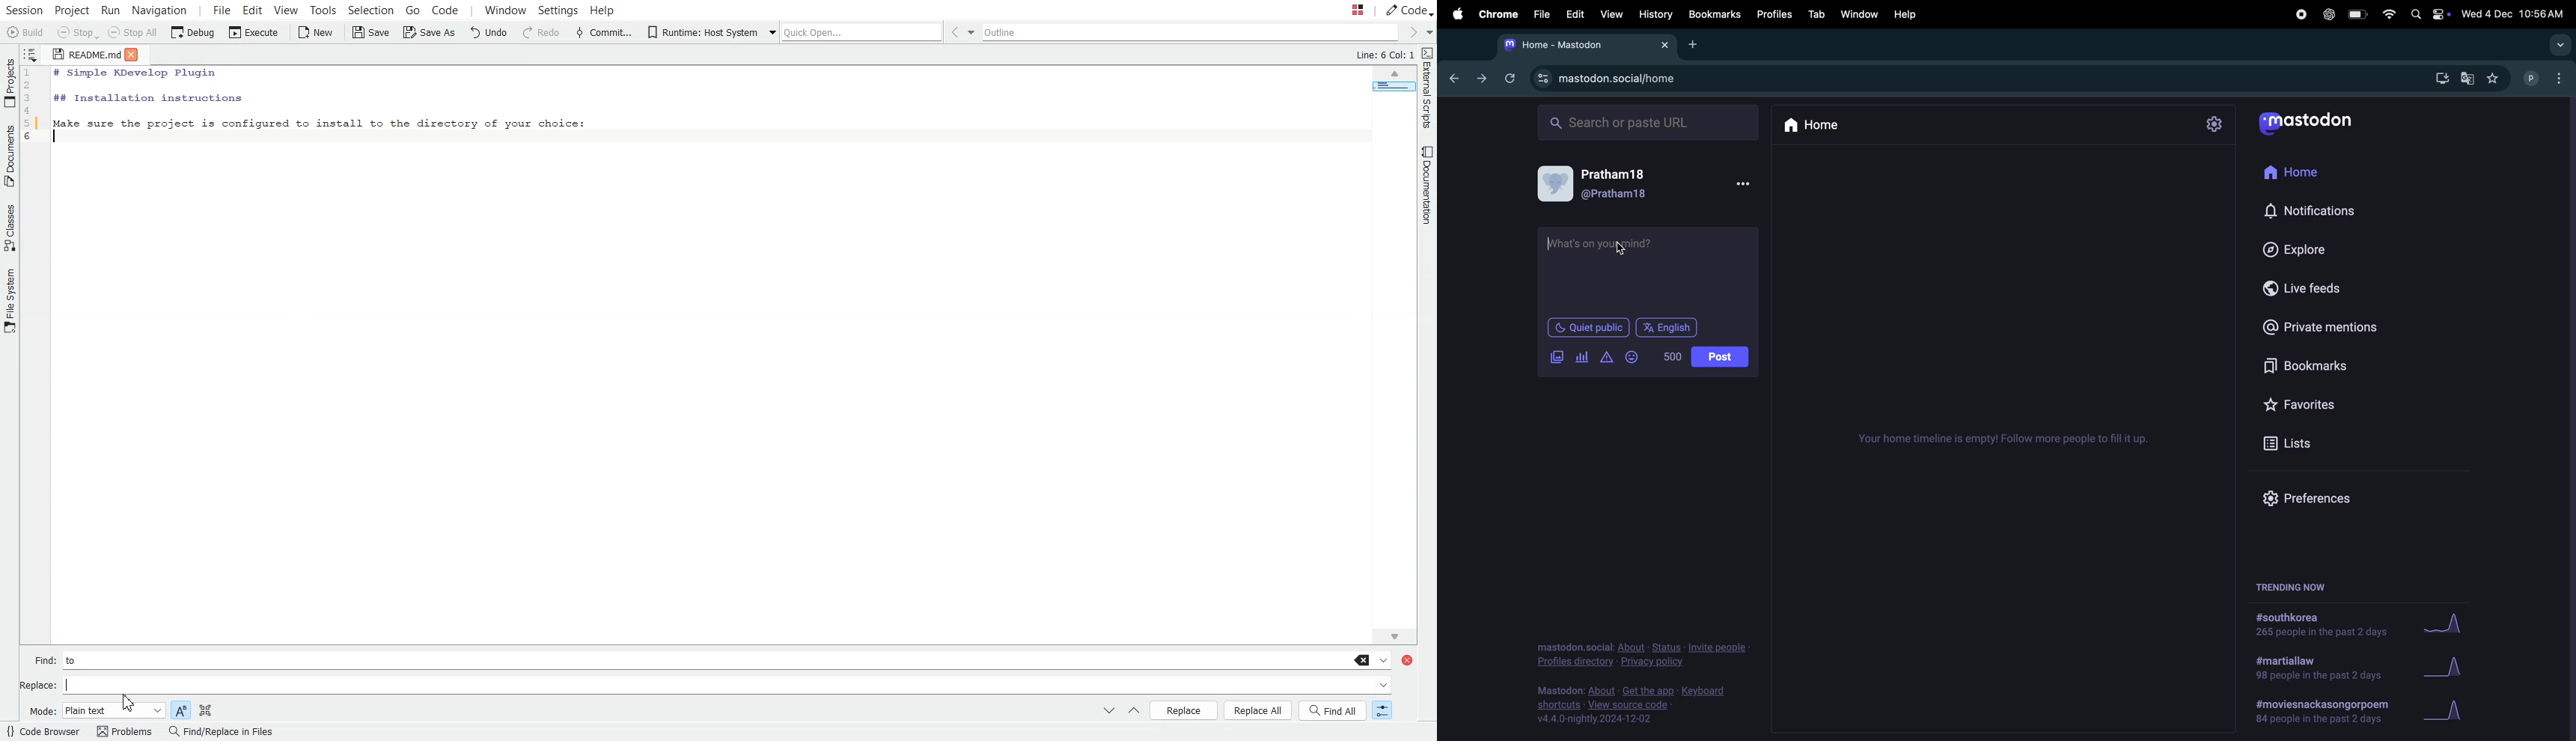 This screenshot has width=2576, height=756. What do you see at coordinates (2301, 249) in the screenshot?
I see `Explore` at bounding box center [2301, 249].